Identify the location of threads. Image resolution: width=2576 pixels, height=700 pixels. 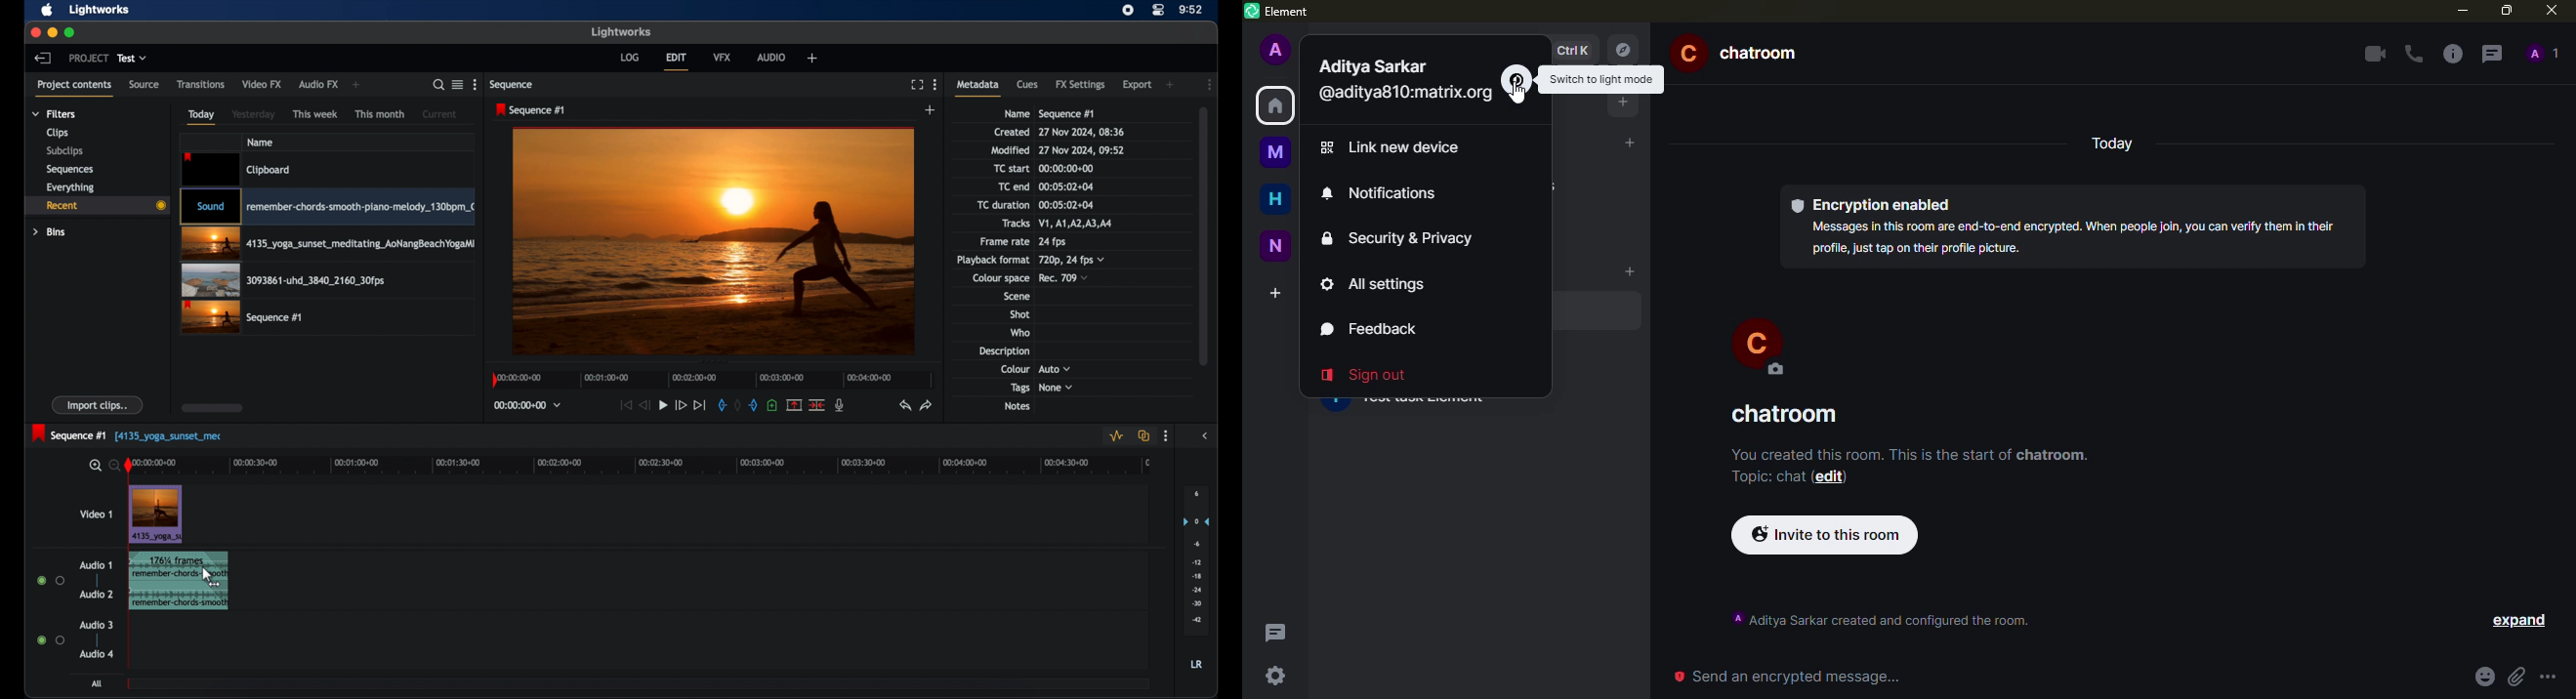
(2492, 54).